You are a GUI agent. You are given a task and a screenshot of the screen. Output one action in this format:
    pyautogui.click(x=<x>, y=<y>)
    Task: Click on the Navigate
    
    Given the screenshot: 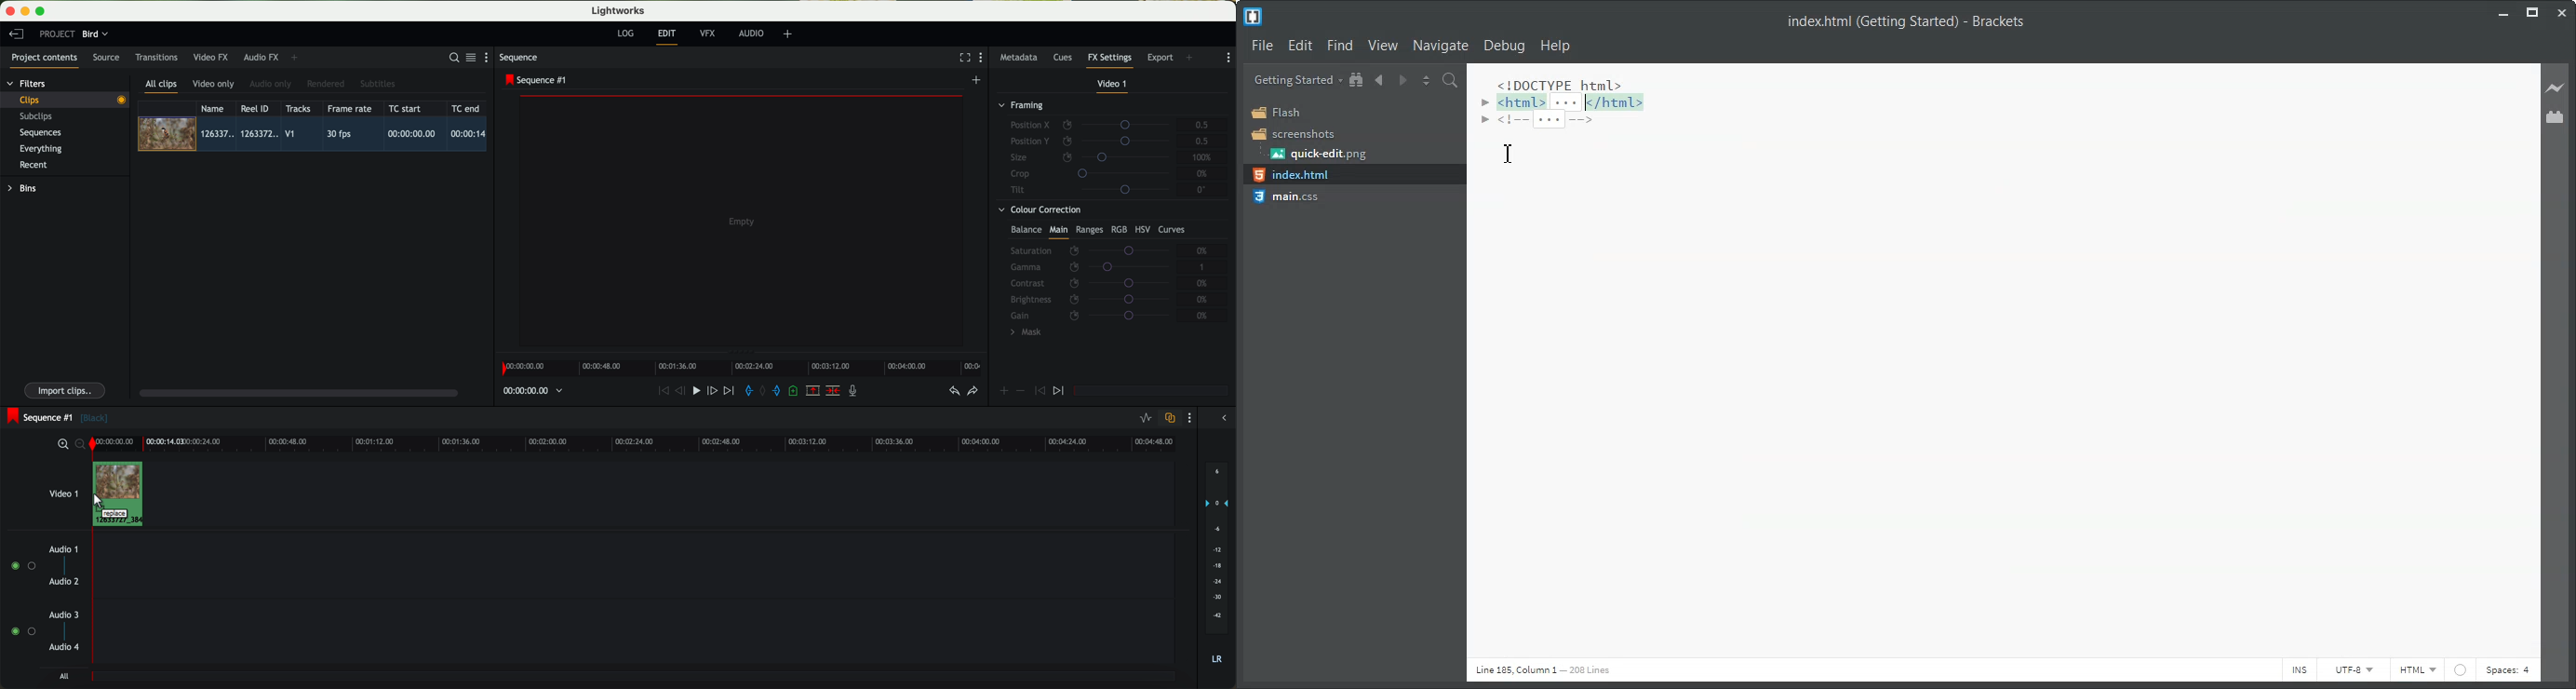 What is the action you would take?
    pyautogui.click(x=1440, y=46)
    